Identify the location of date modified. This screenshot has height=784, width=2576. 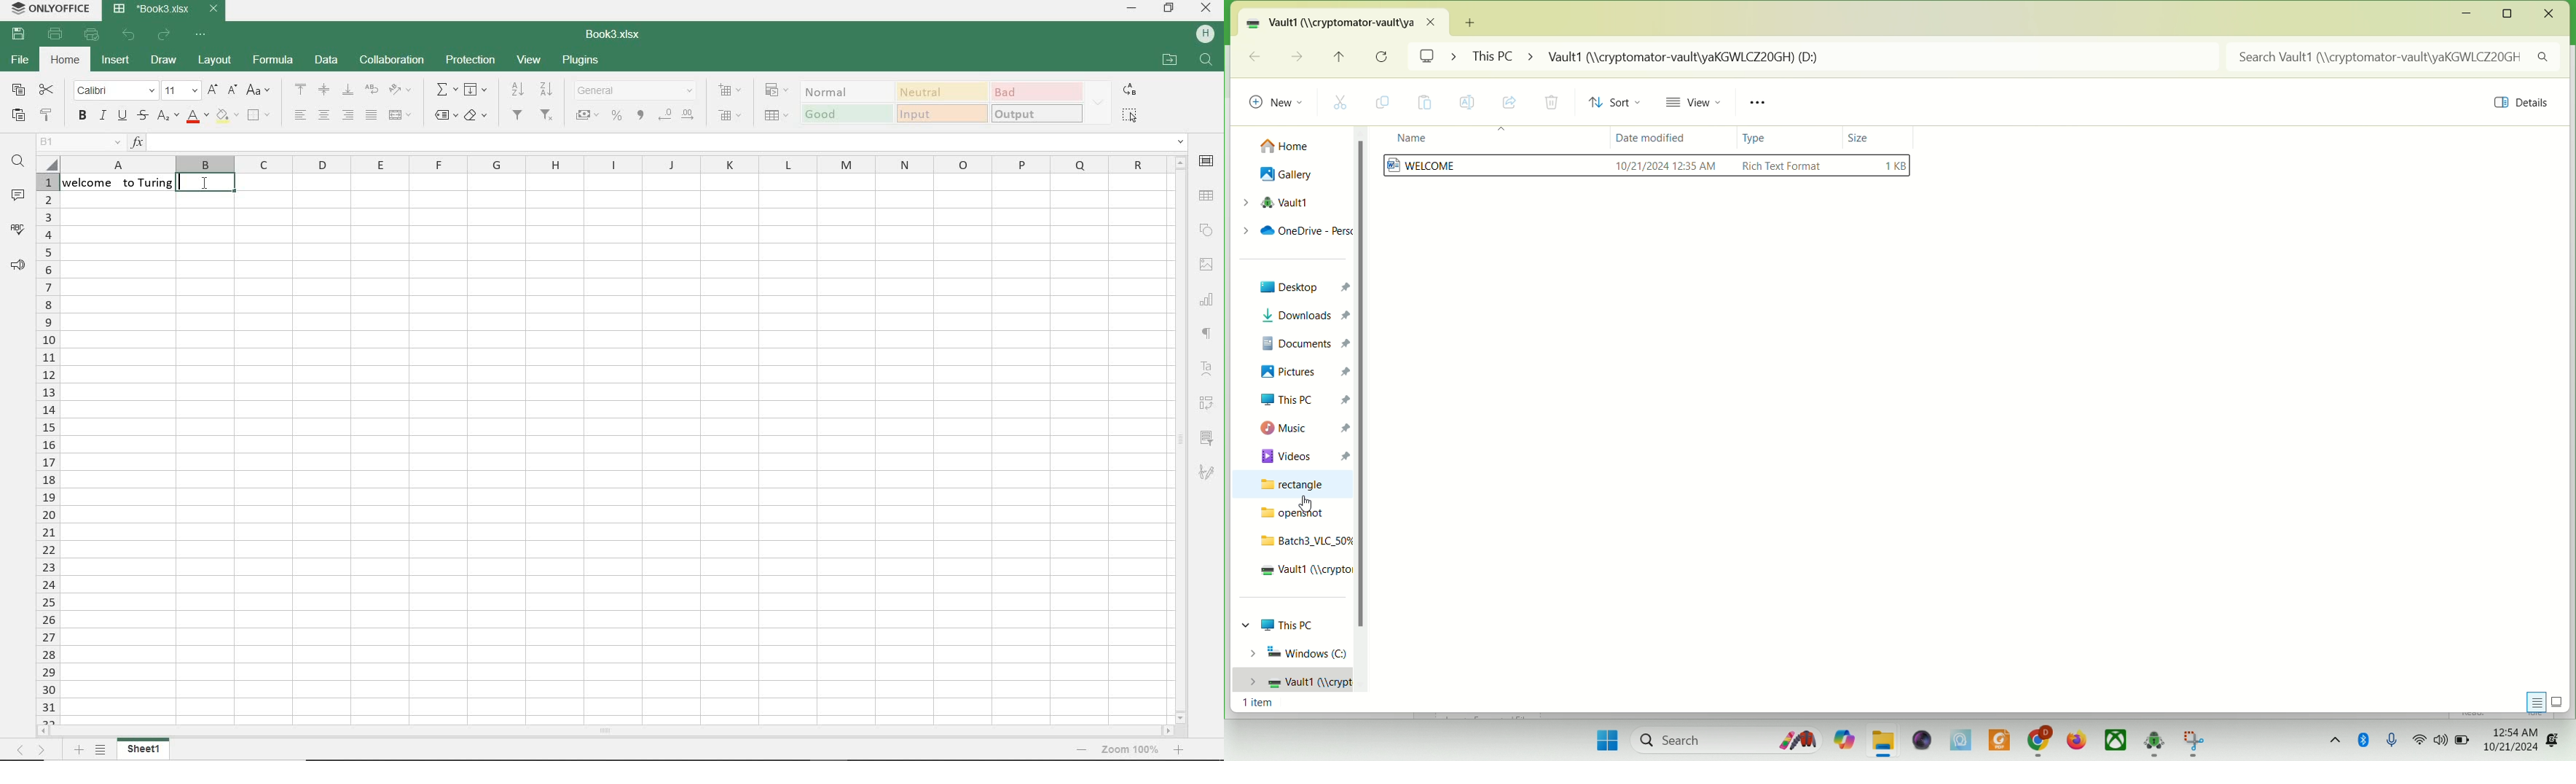
(1648, 140).